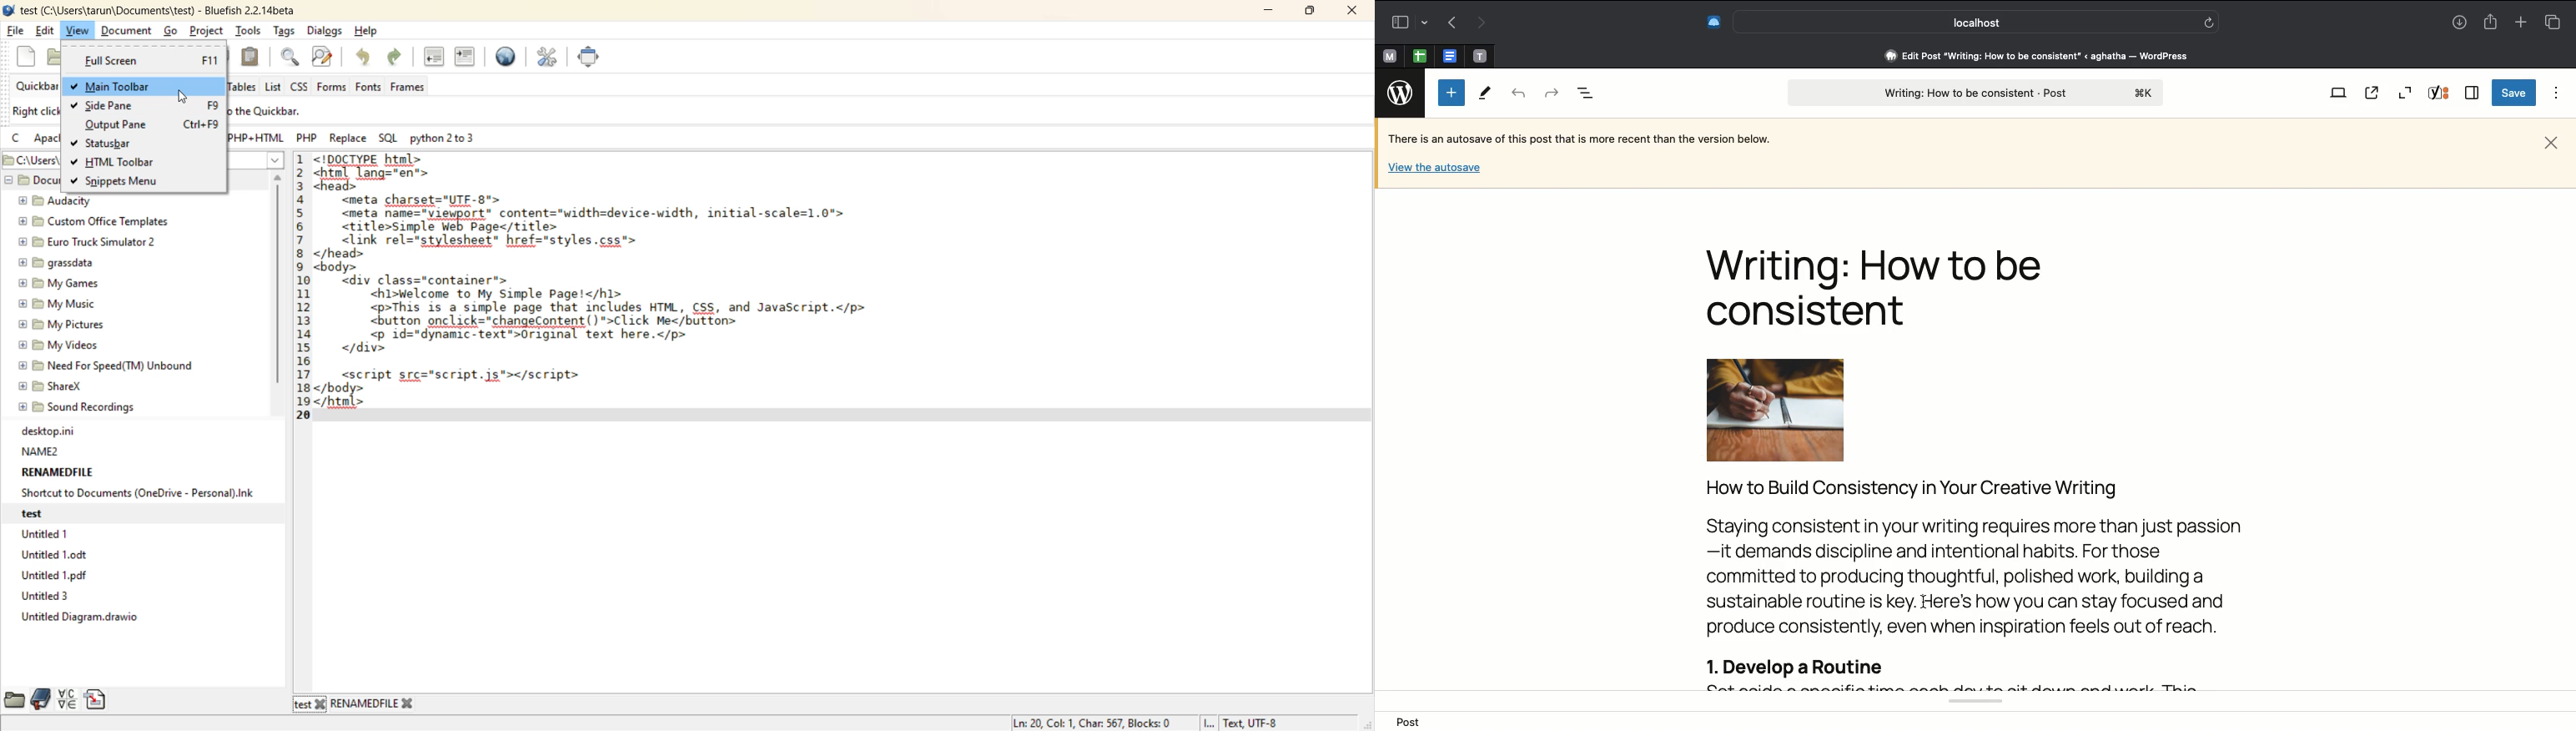  What do you see at coordinates (325, 59) in the screenshot?
I see `find and replace` at bounding box center [325, 59].